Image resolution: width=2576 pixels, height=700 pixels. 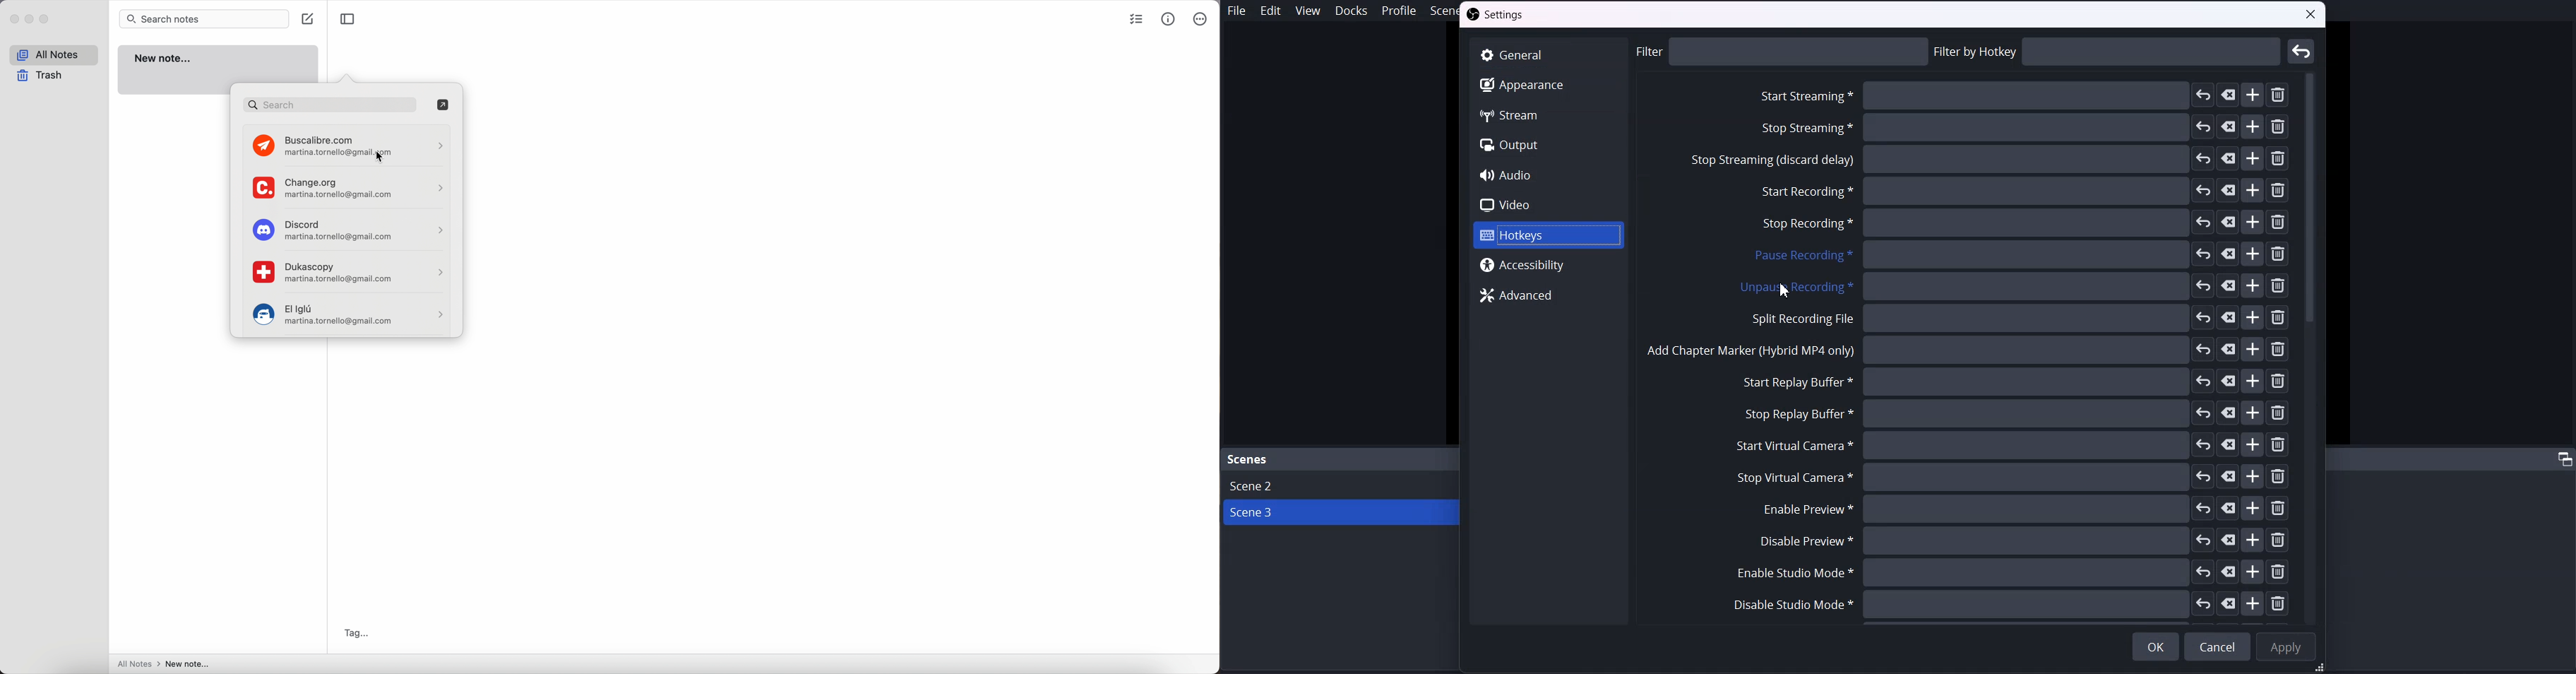 What do you see at coordinates (2012, 444) in the screenshot?
I see `Start virtual camera` at bounding box center [2012, 444].